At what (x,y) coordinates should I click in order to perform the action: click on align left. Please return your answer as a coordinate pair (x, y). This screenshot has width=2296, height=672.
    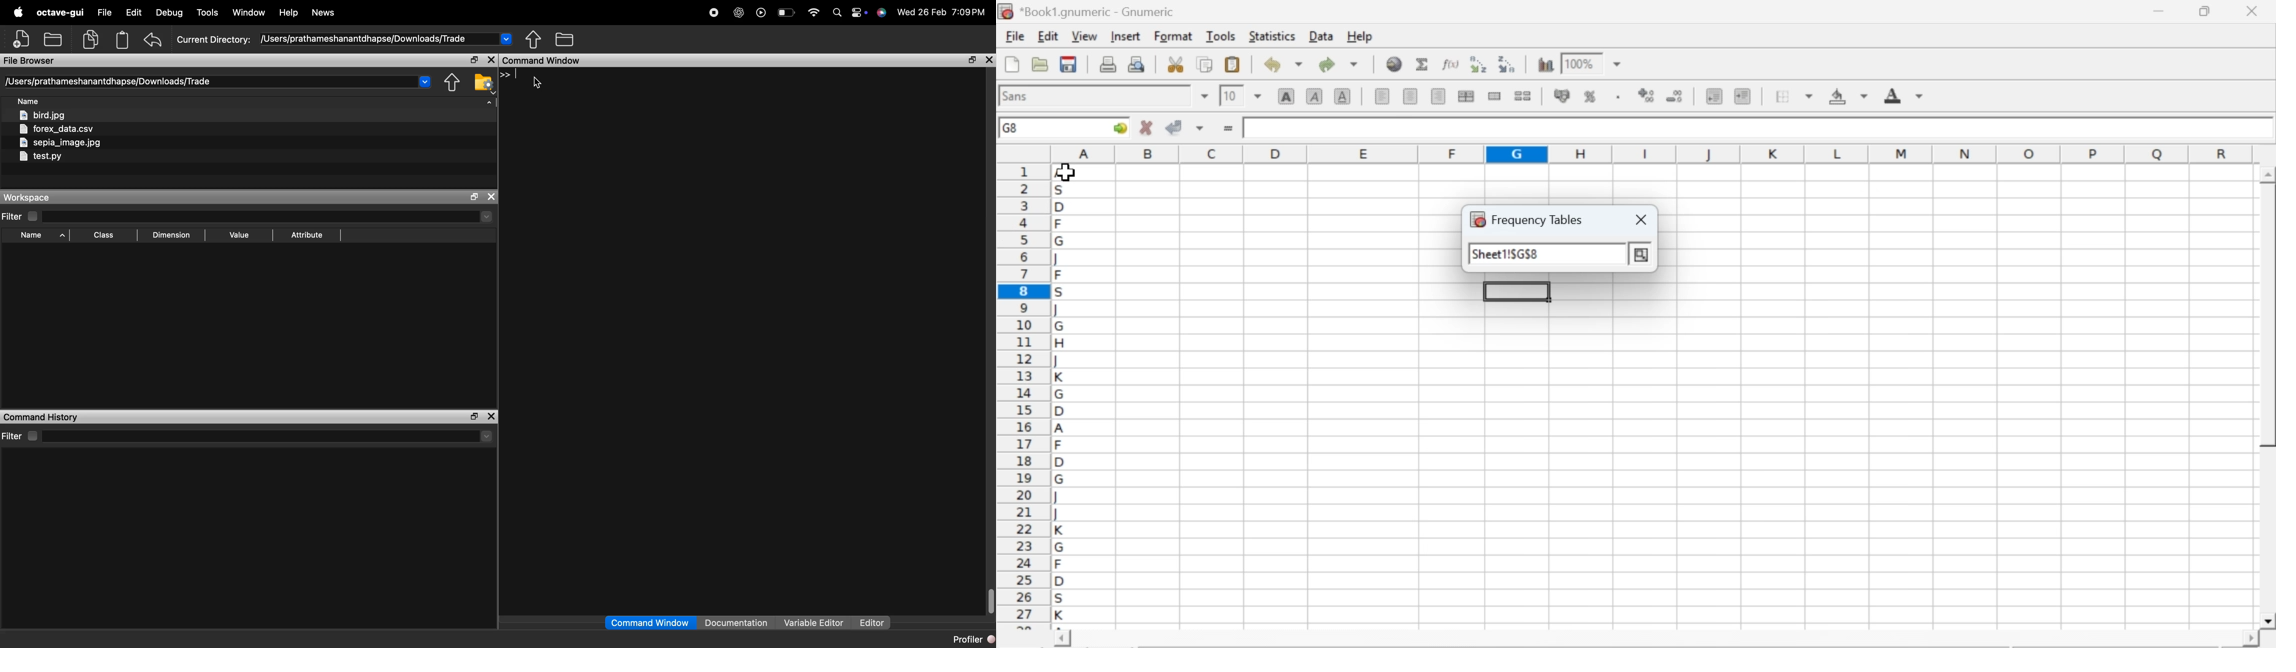
    Looking at the image, I should click on (1382, 94).